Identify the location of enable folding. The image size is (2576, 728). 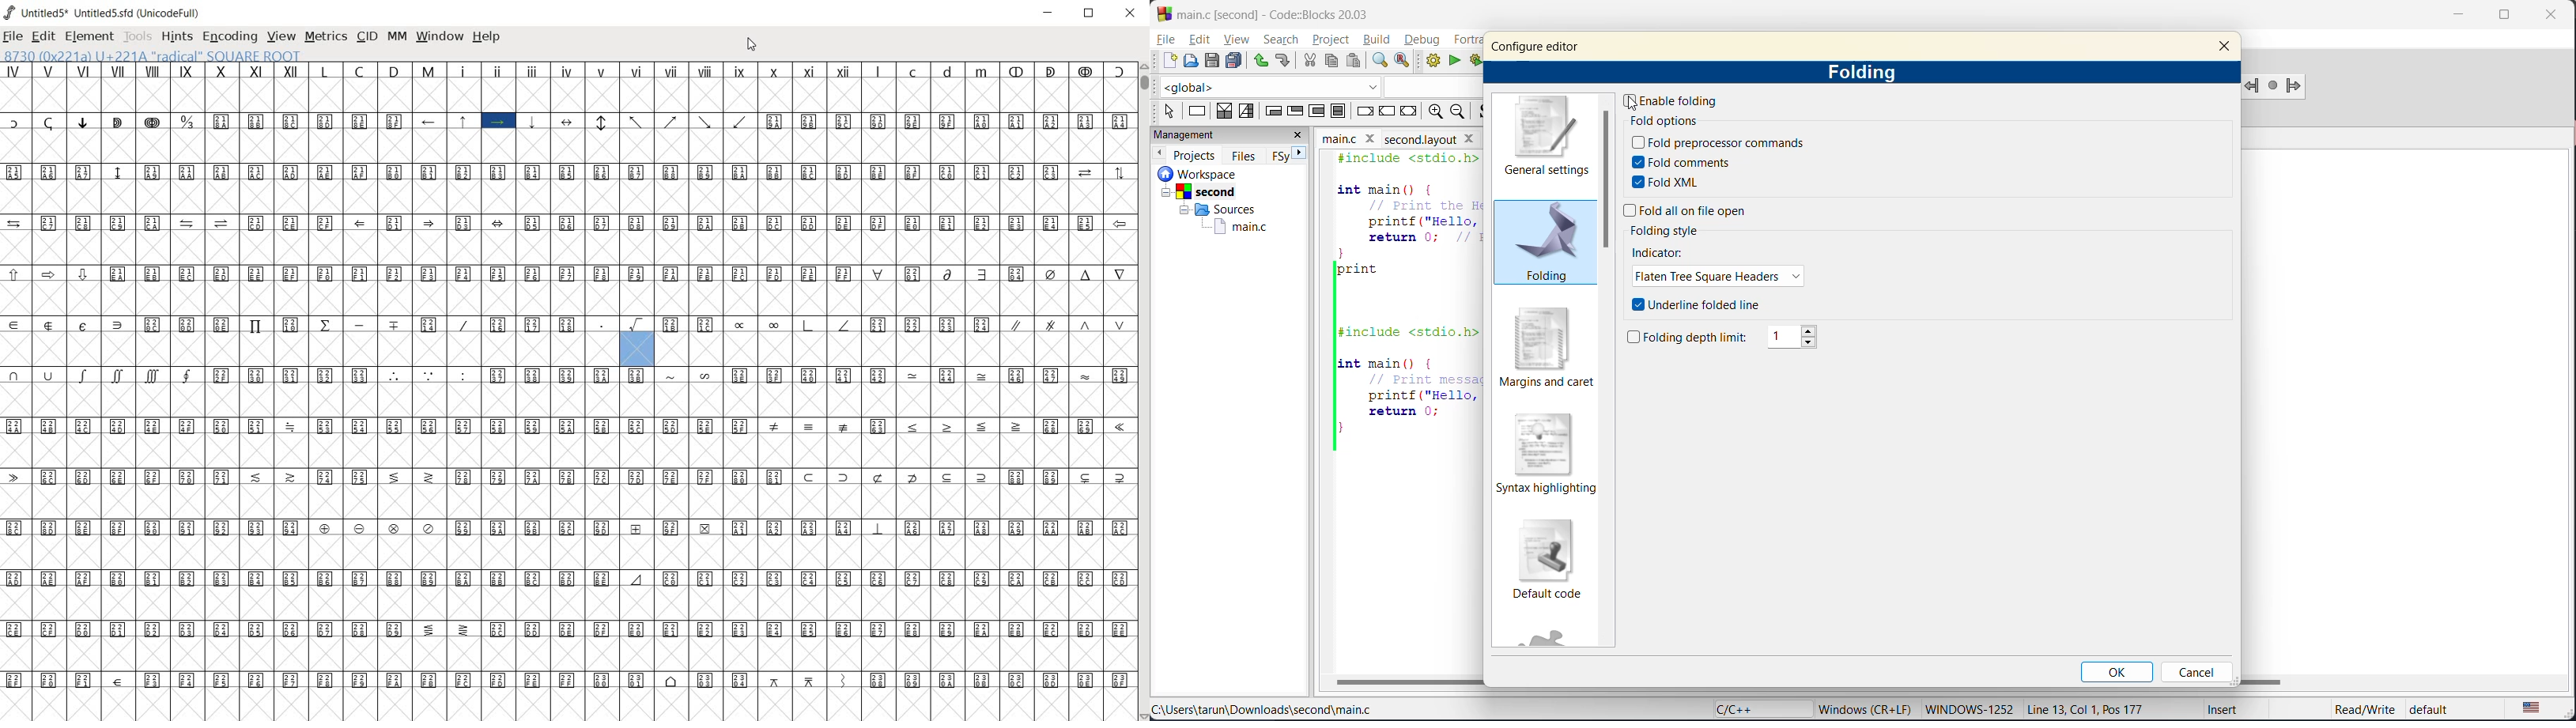
(1675, 100).